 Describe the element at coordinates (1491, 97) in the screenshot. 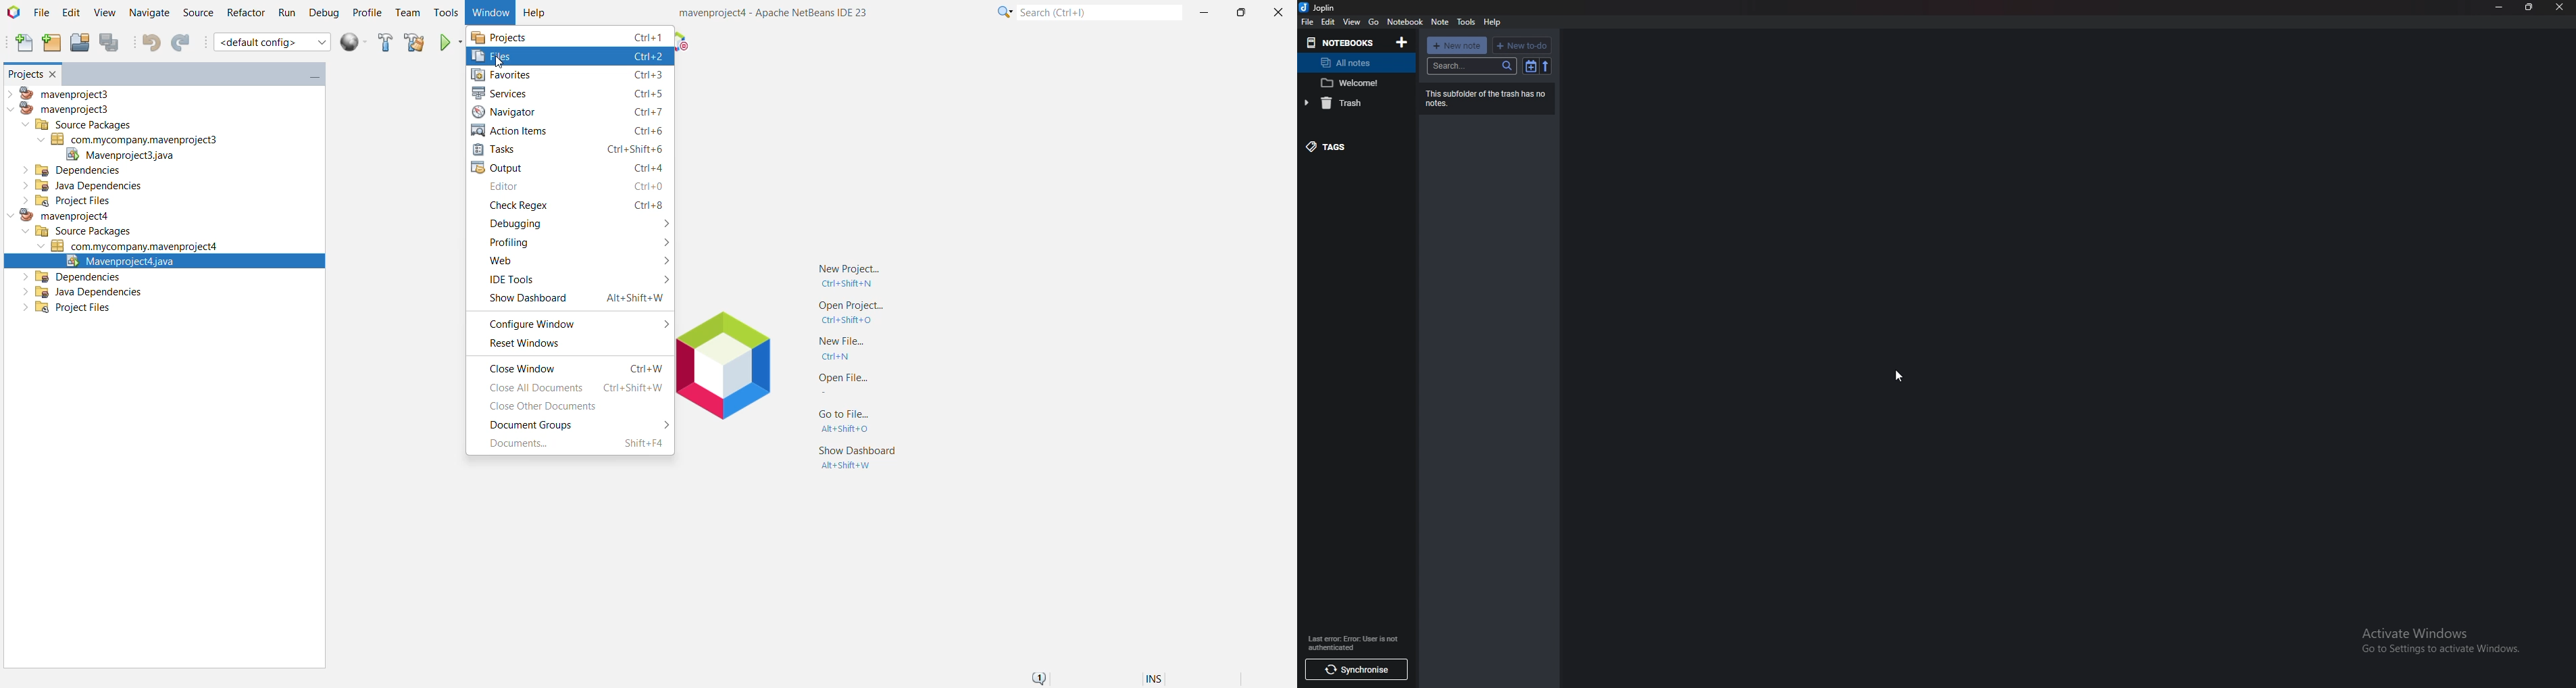

I see `This subfolder of the trash has no notes.` at that location.